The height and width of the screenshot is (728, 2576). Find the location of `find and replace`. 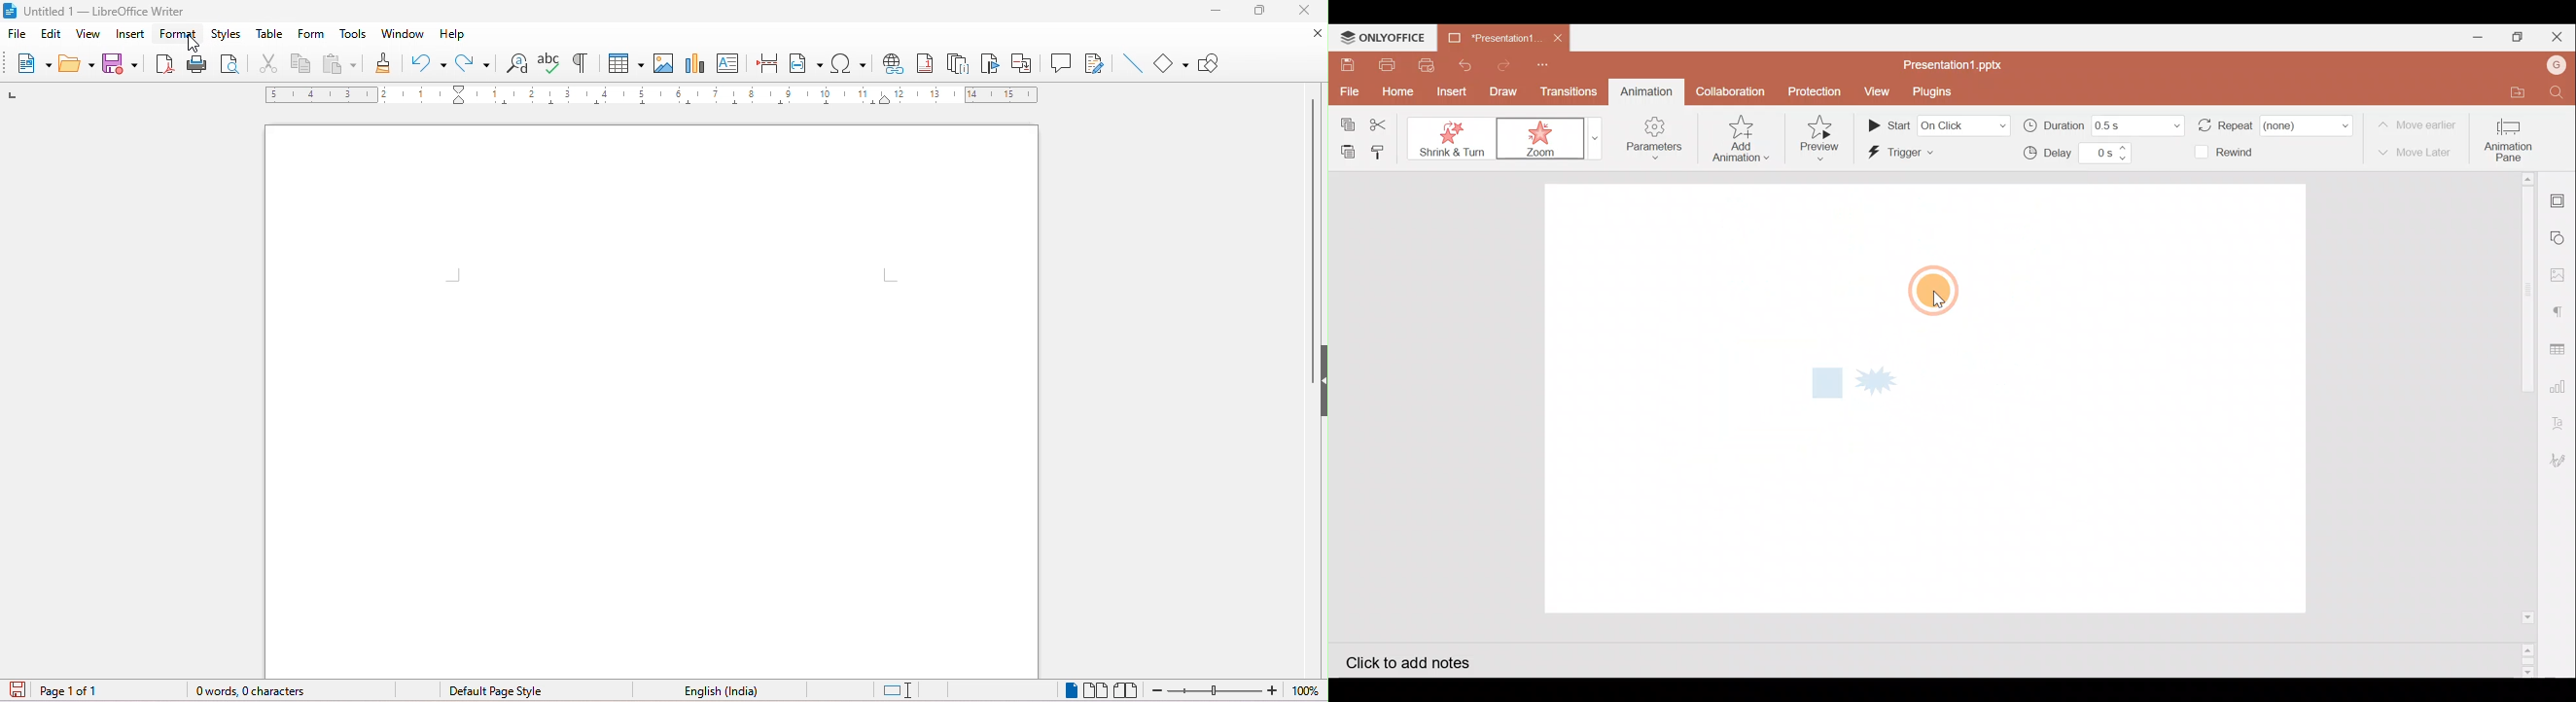

find and replace is located at coordinates (517, 61).